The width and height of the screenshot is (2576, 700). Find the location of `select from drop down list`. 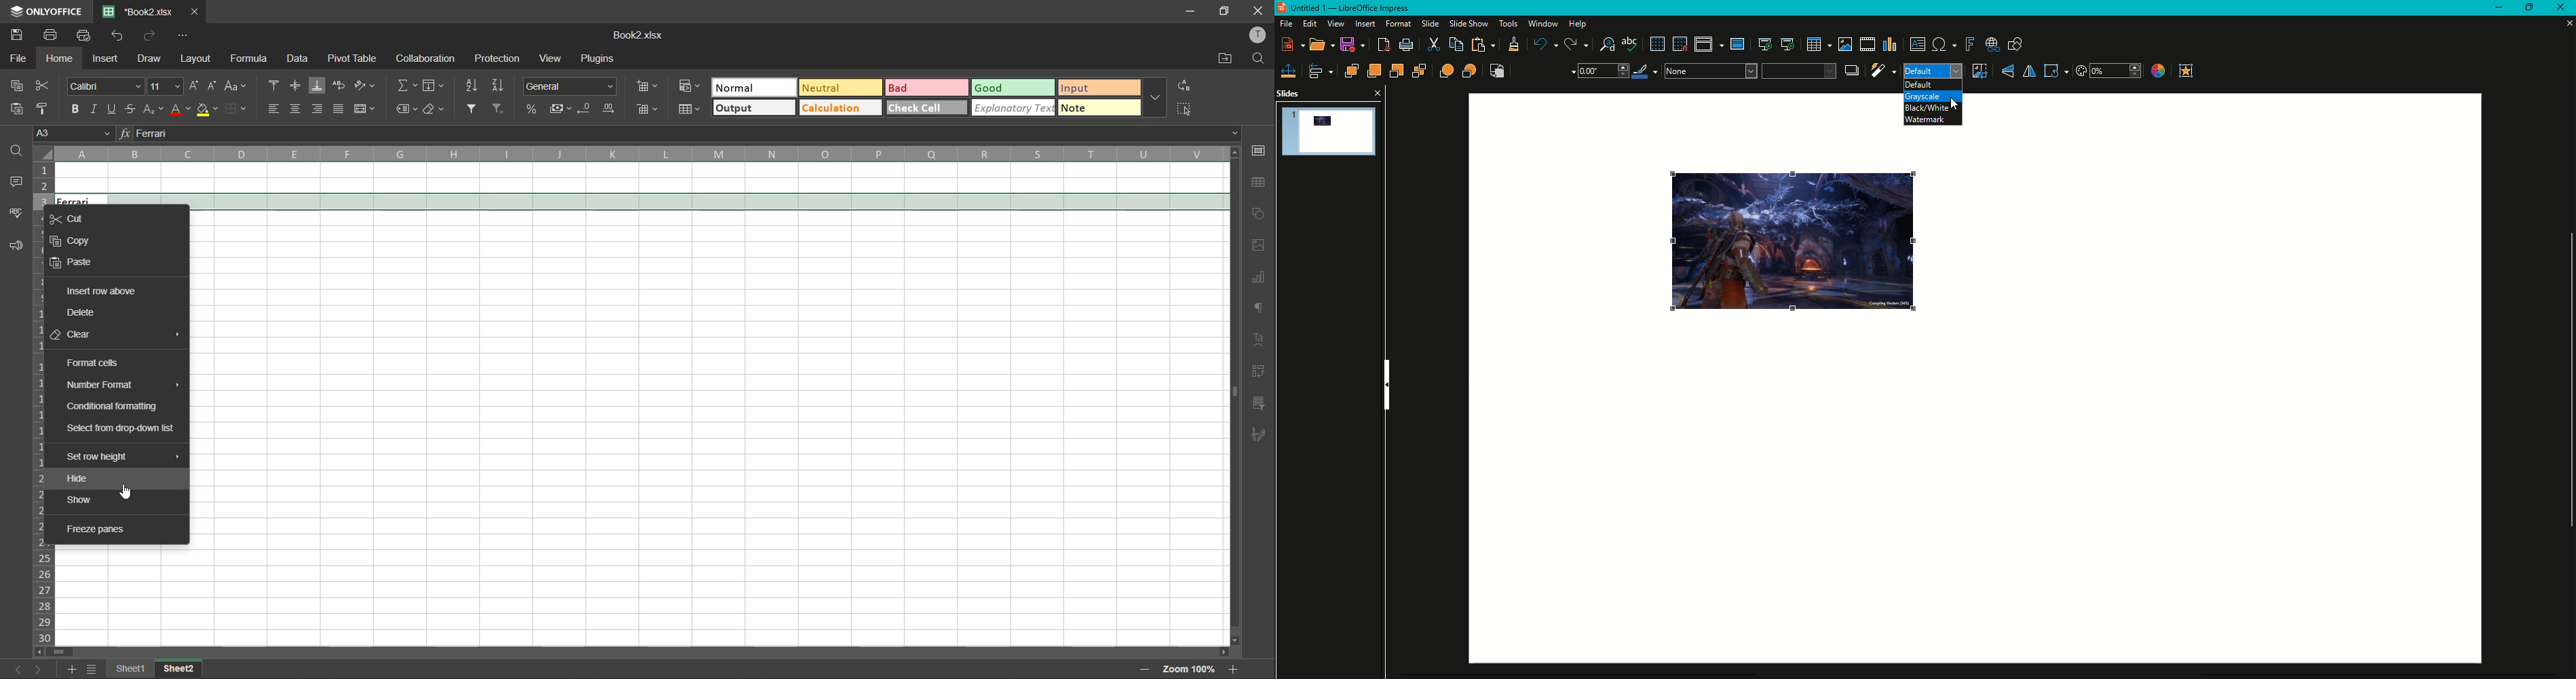

select from drop down list is located at coordinates (121, 431).